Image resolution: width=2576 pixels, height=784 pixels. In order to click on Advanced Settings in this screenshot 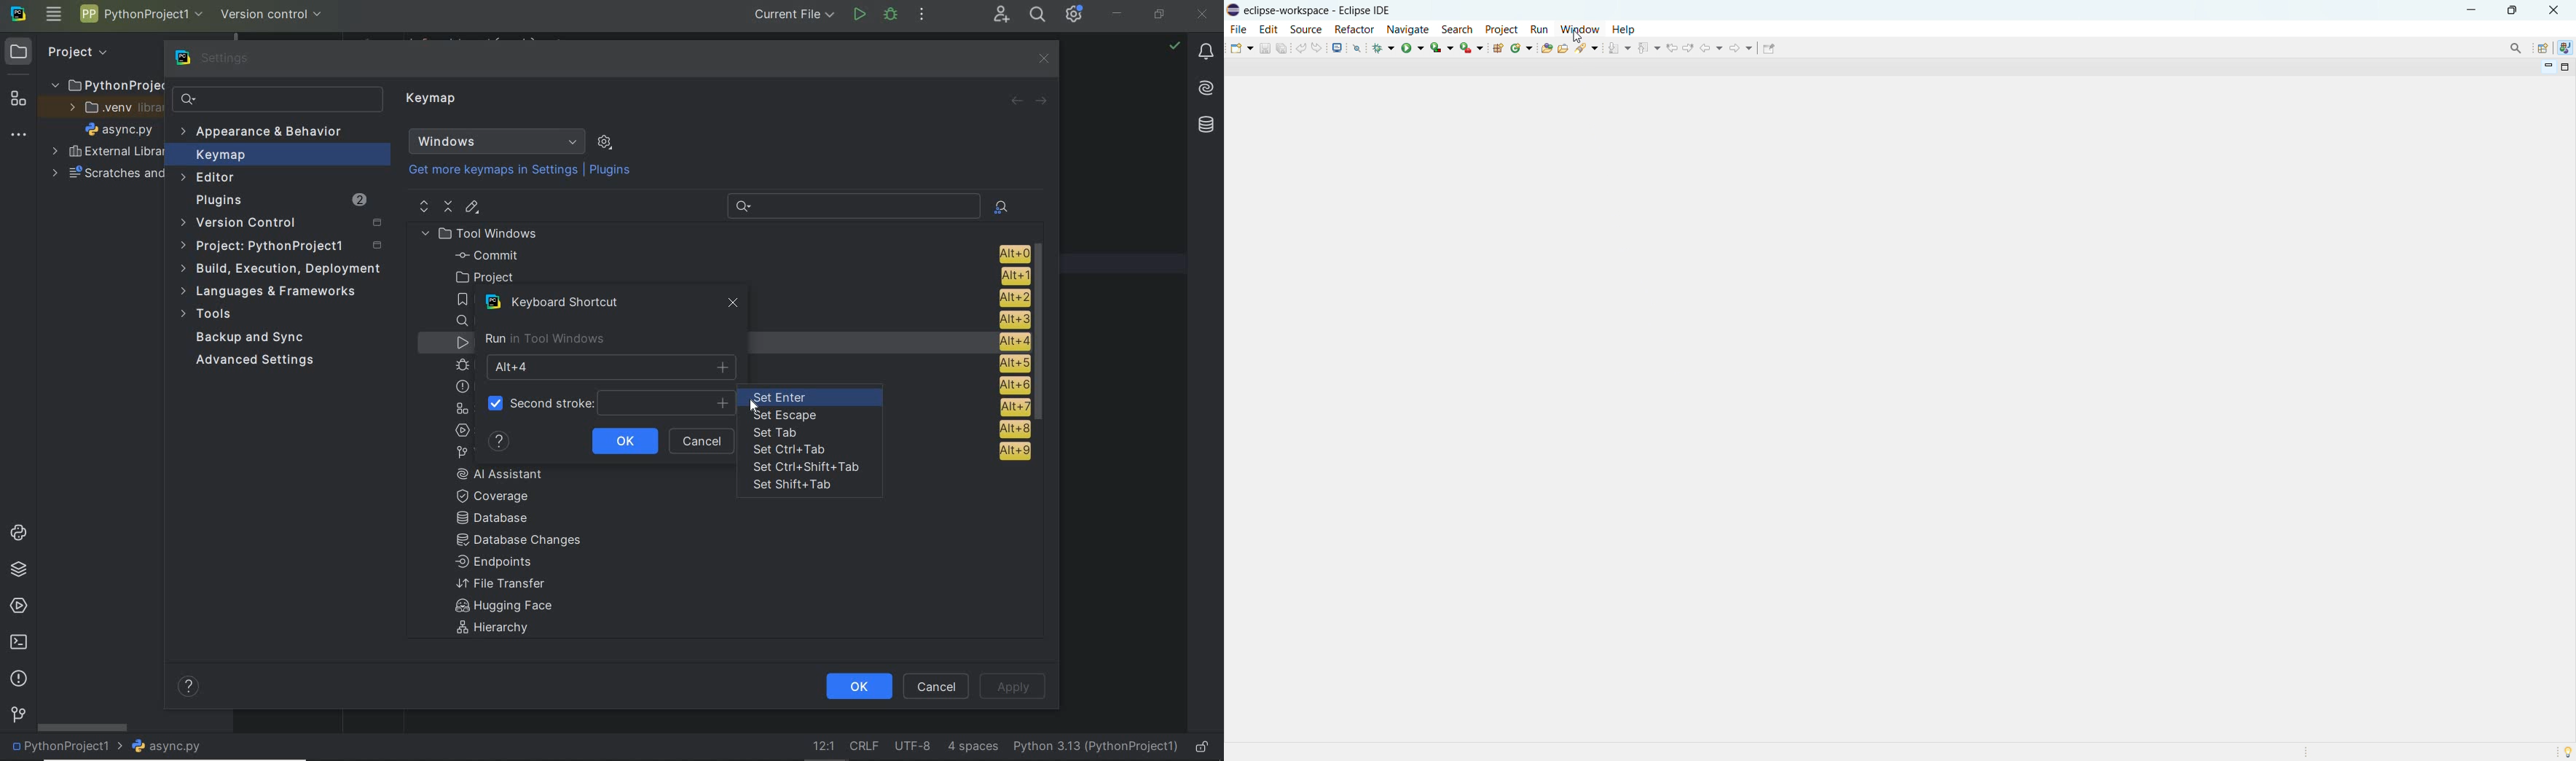, I will do `click(258, 361)`.